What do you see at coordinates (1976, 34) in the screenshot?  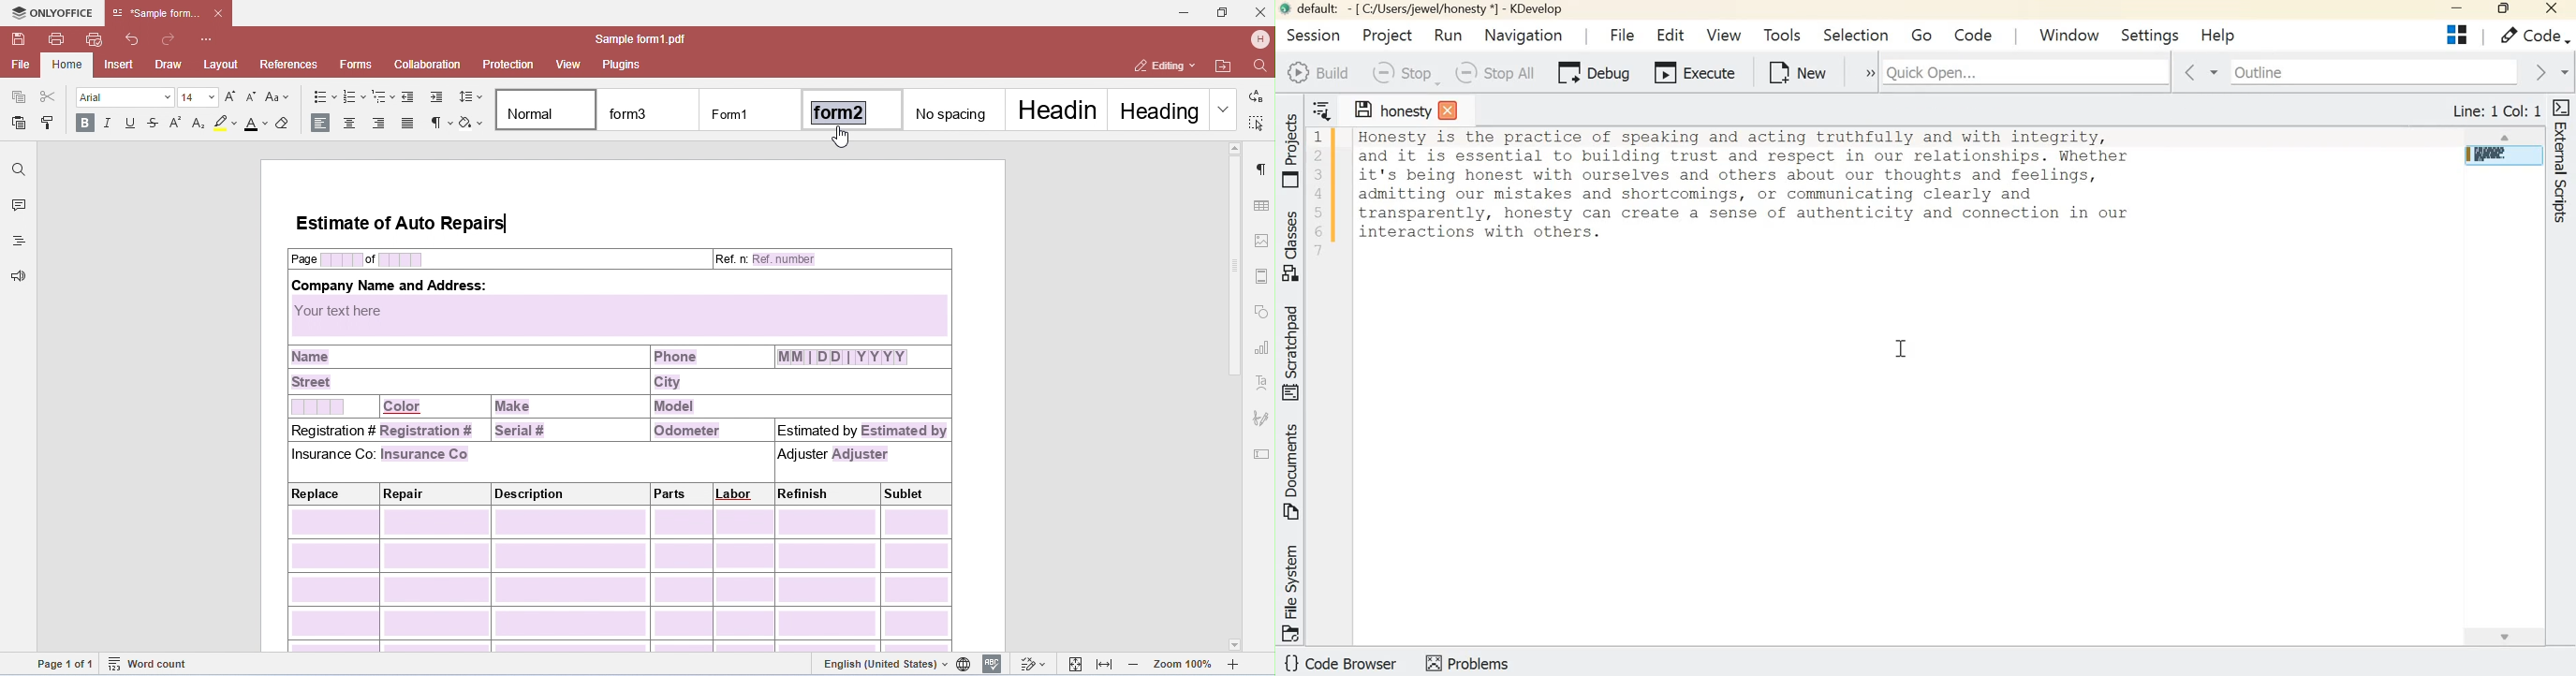 I see `Code` at bounding box center [1976, 34].